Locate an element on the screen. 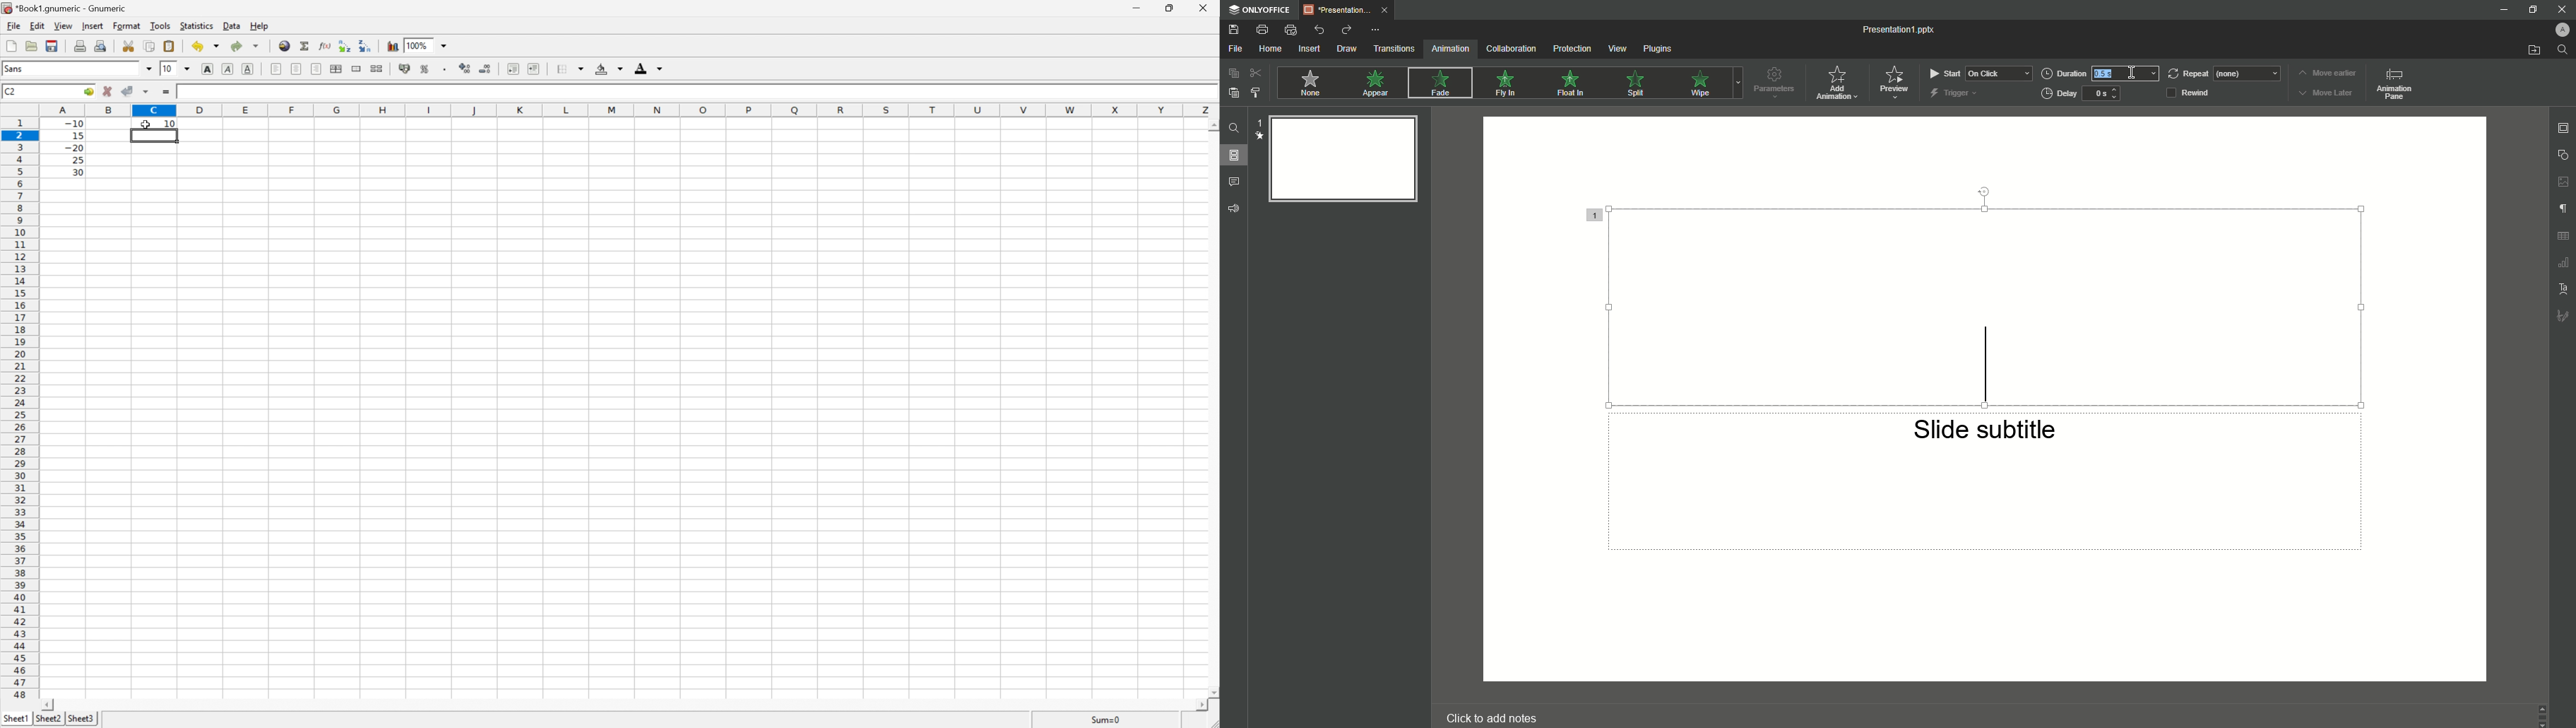 This screenshot has height=728, width=2576. 100% is located at coordinates (419, 45).